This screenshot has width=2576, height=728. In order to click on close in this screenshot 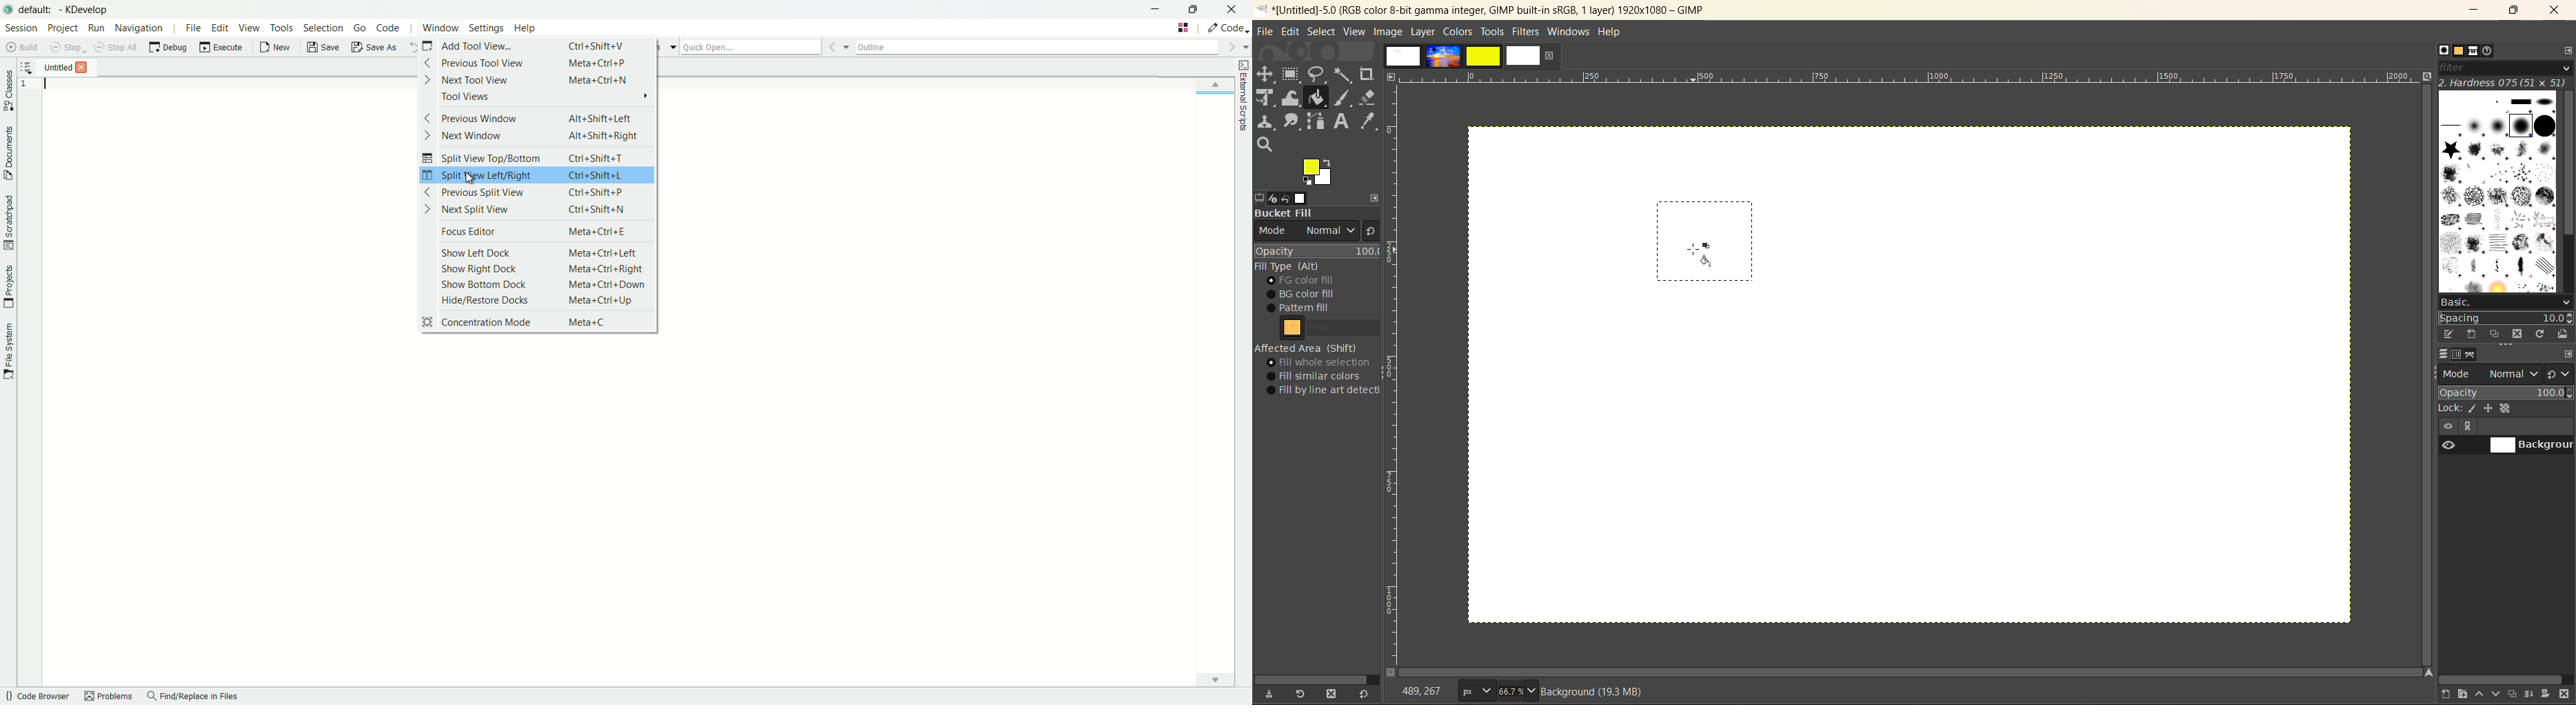, I will do `click(1550, 57)`.